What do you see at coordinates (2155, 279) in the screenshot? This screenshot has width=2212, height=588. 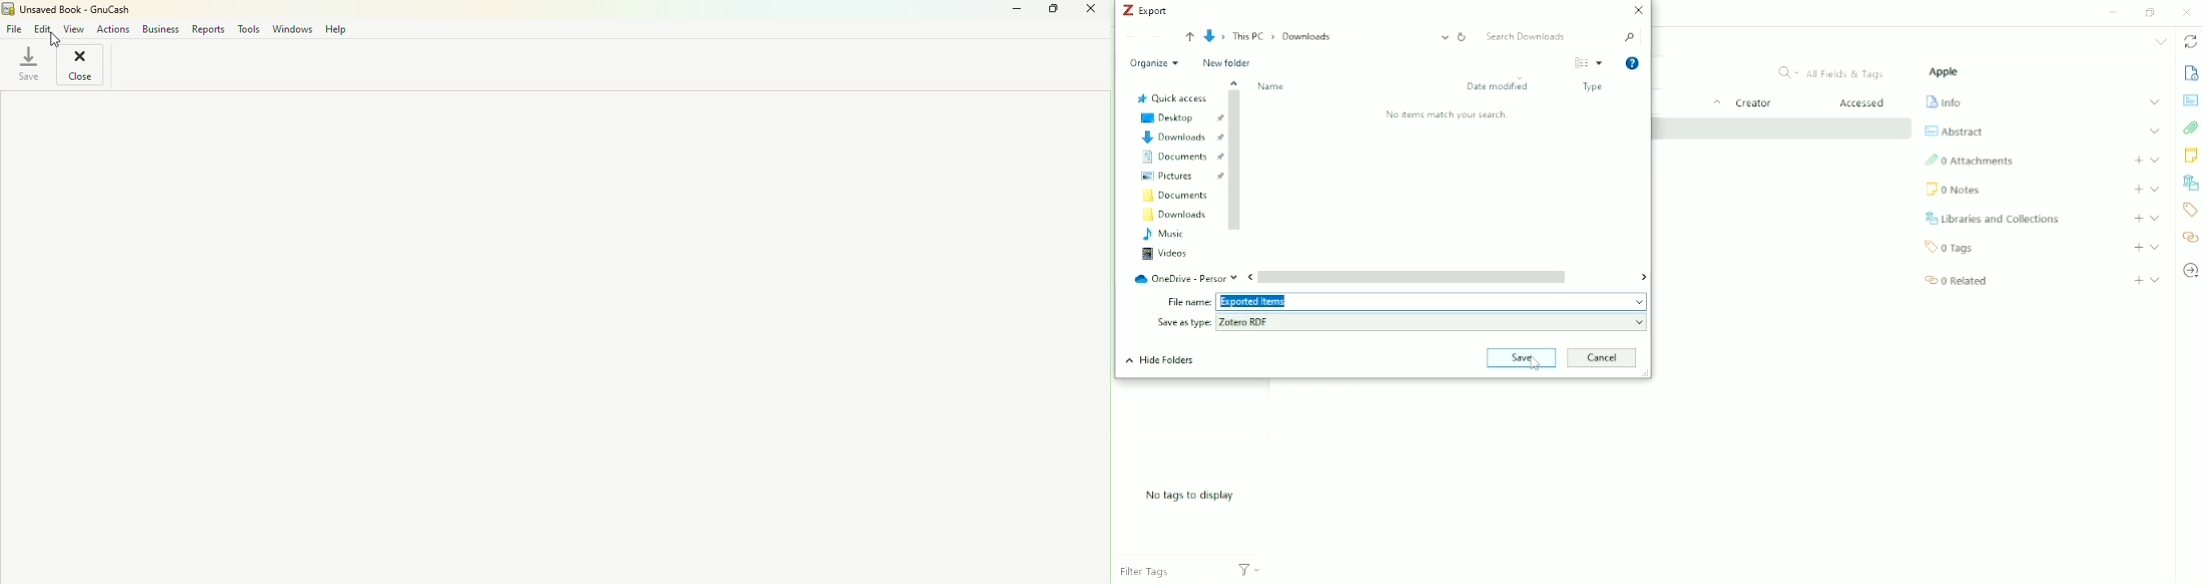 I see `Expand section` at bounding box center [2155, 279].